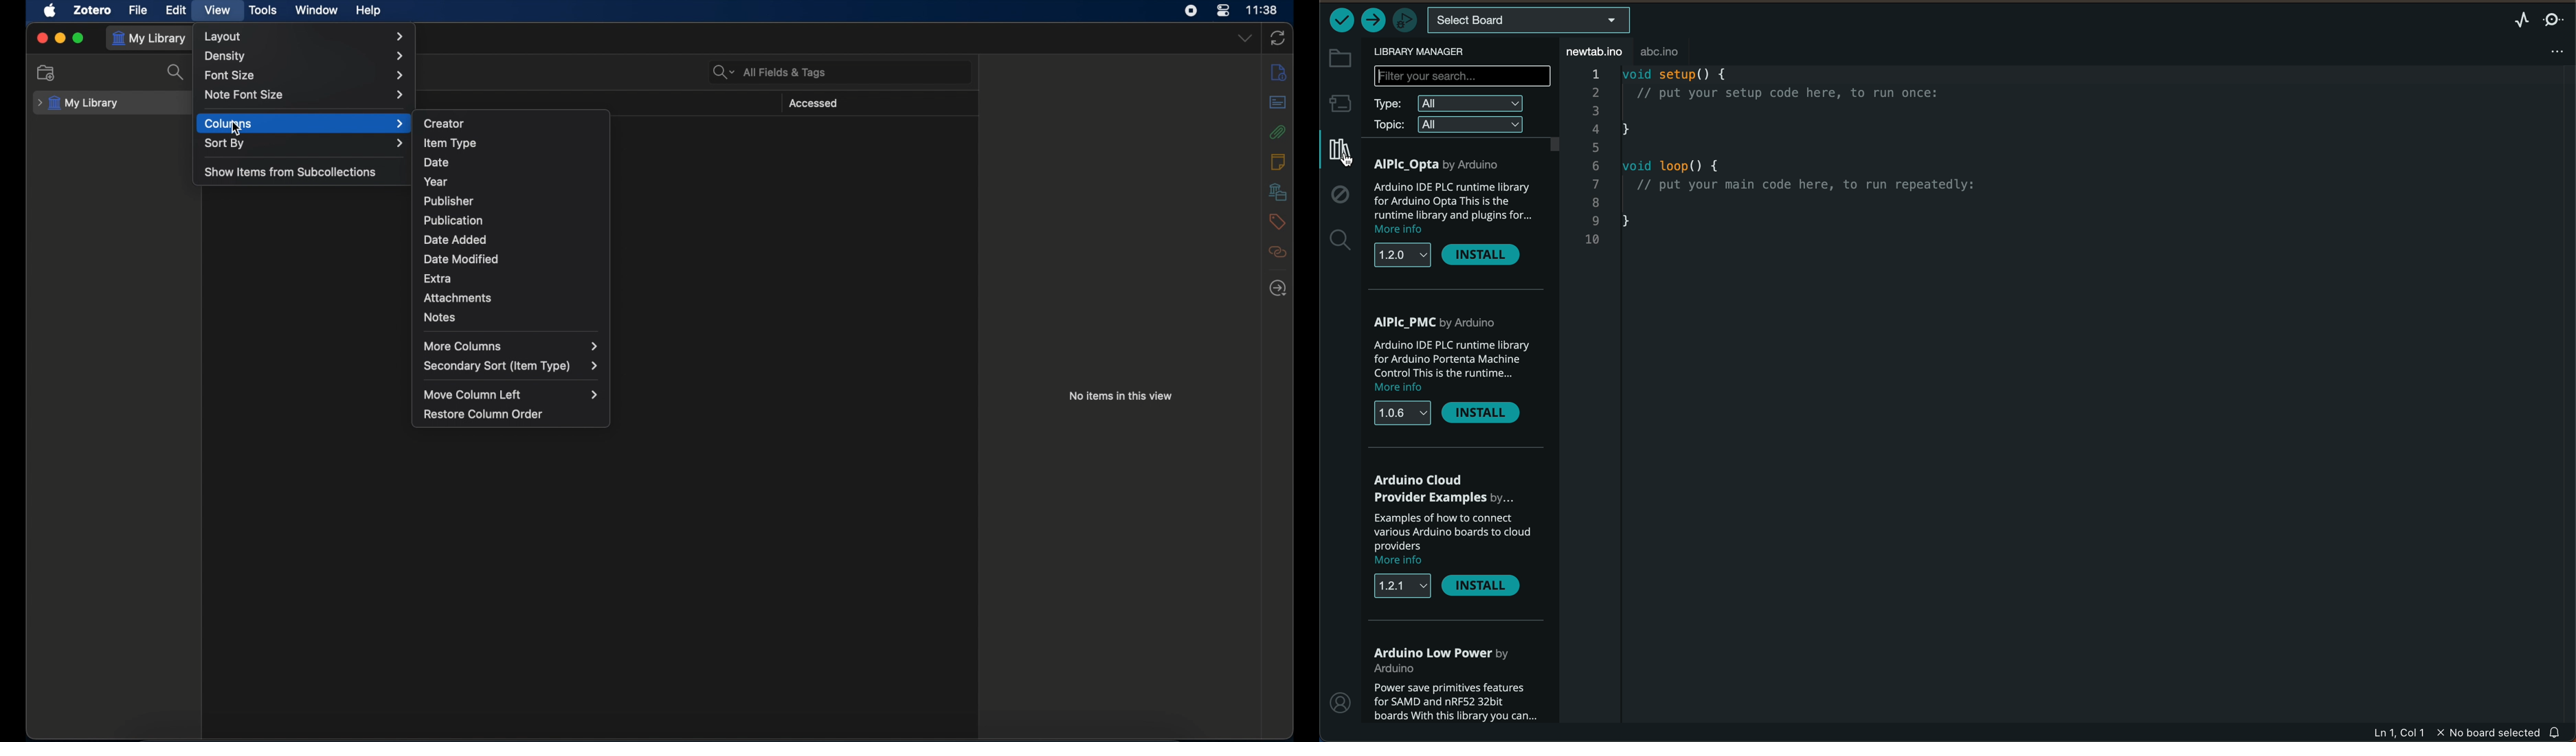 The image size is (2576, 756). Describe the element at coordinates (176, 71) in the screenshot. I see `search` at that location.